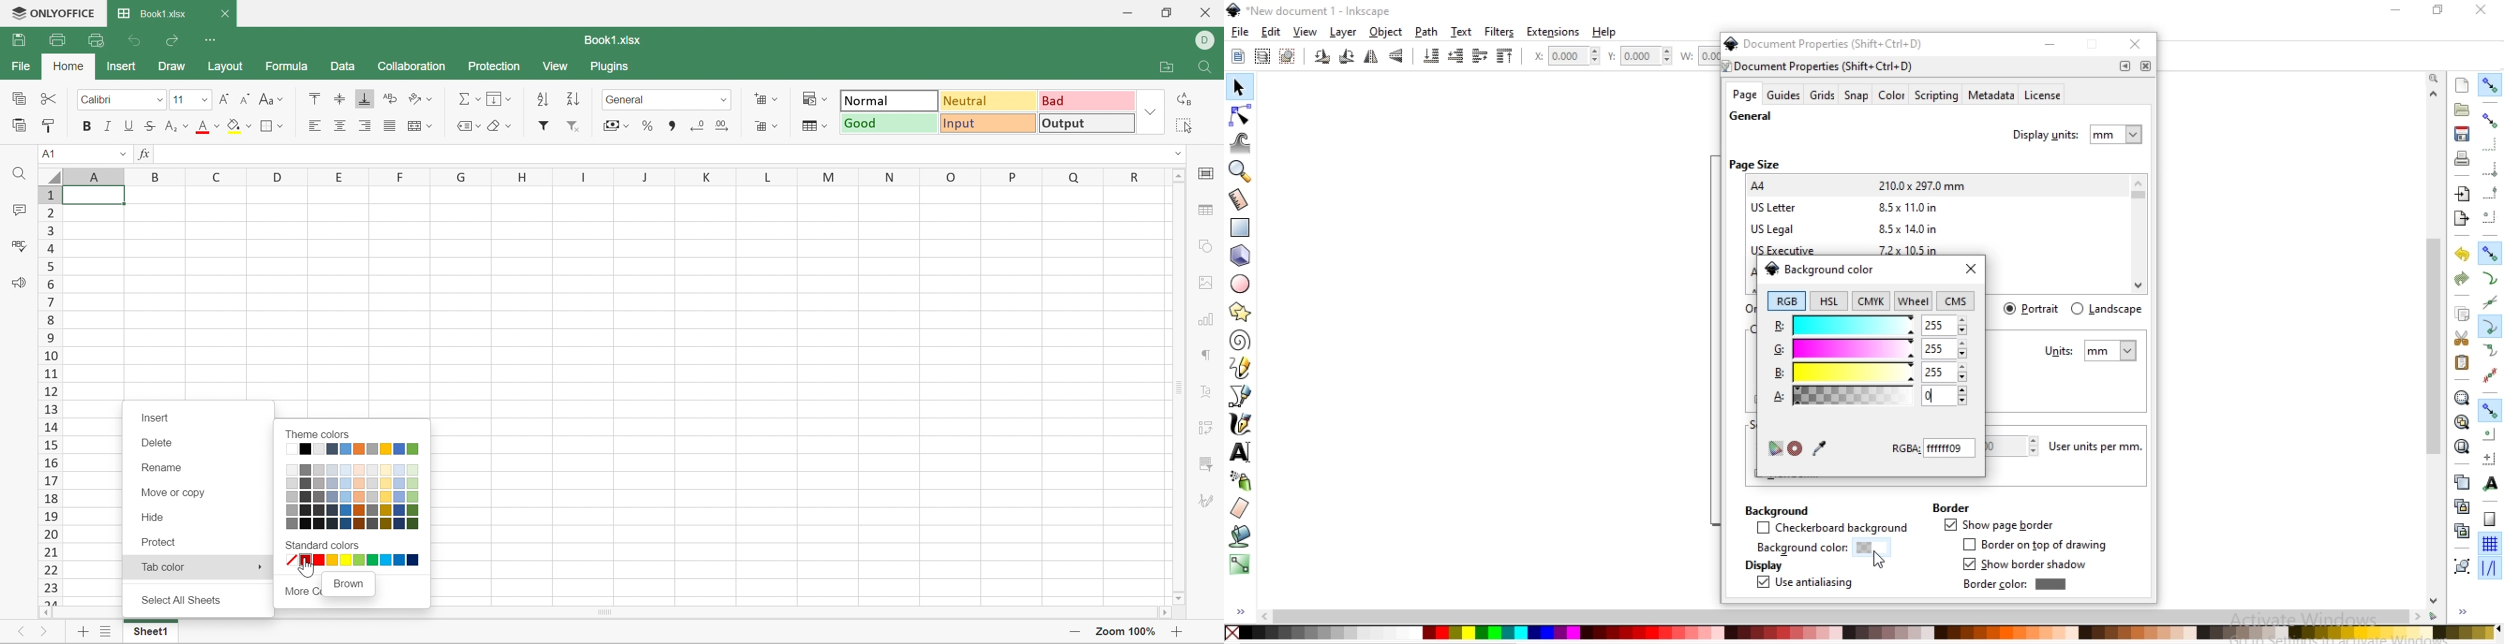 This screenshot has height=644, width=2520. I want to click on K, so click(701, 176).